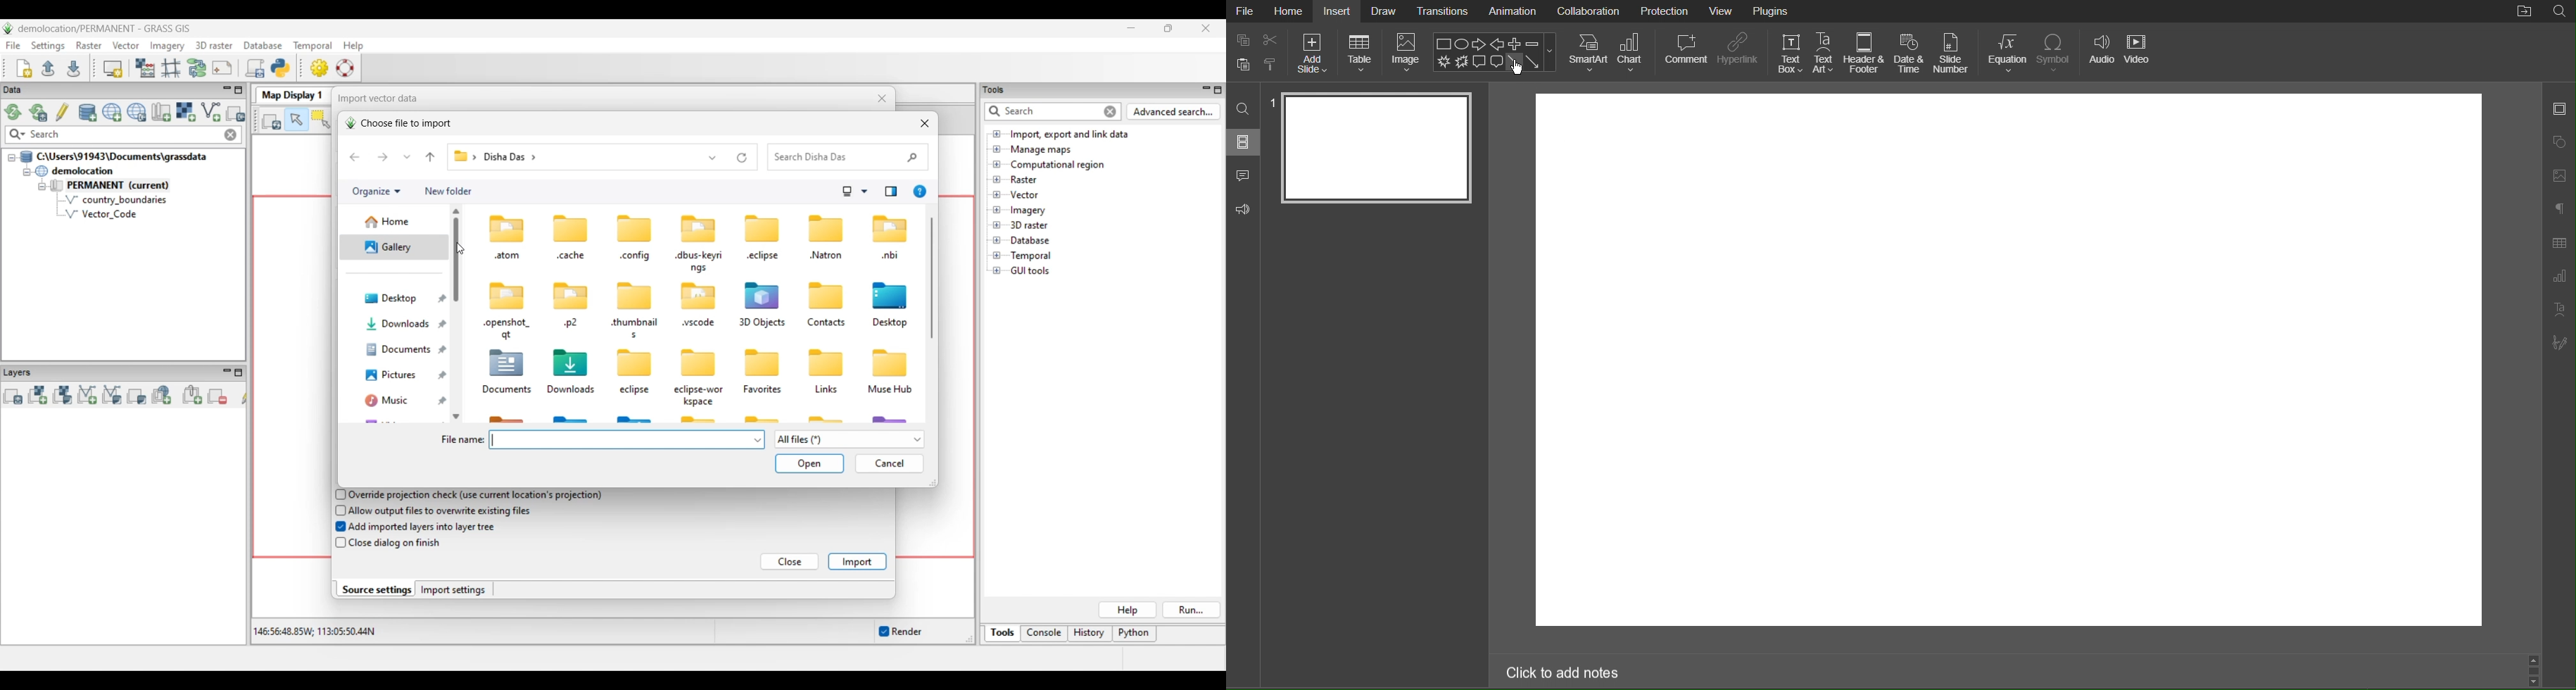 The width and height of the screenshot is (2576, 700). Describe the element at coordinates (1289, 11) in the screenshot. I see `Home` at that location.